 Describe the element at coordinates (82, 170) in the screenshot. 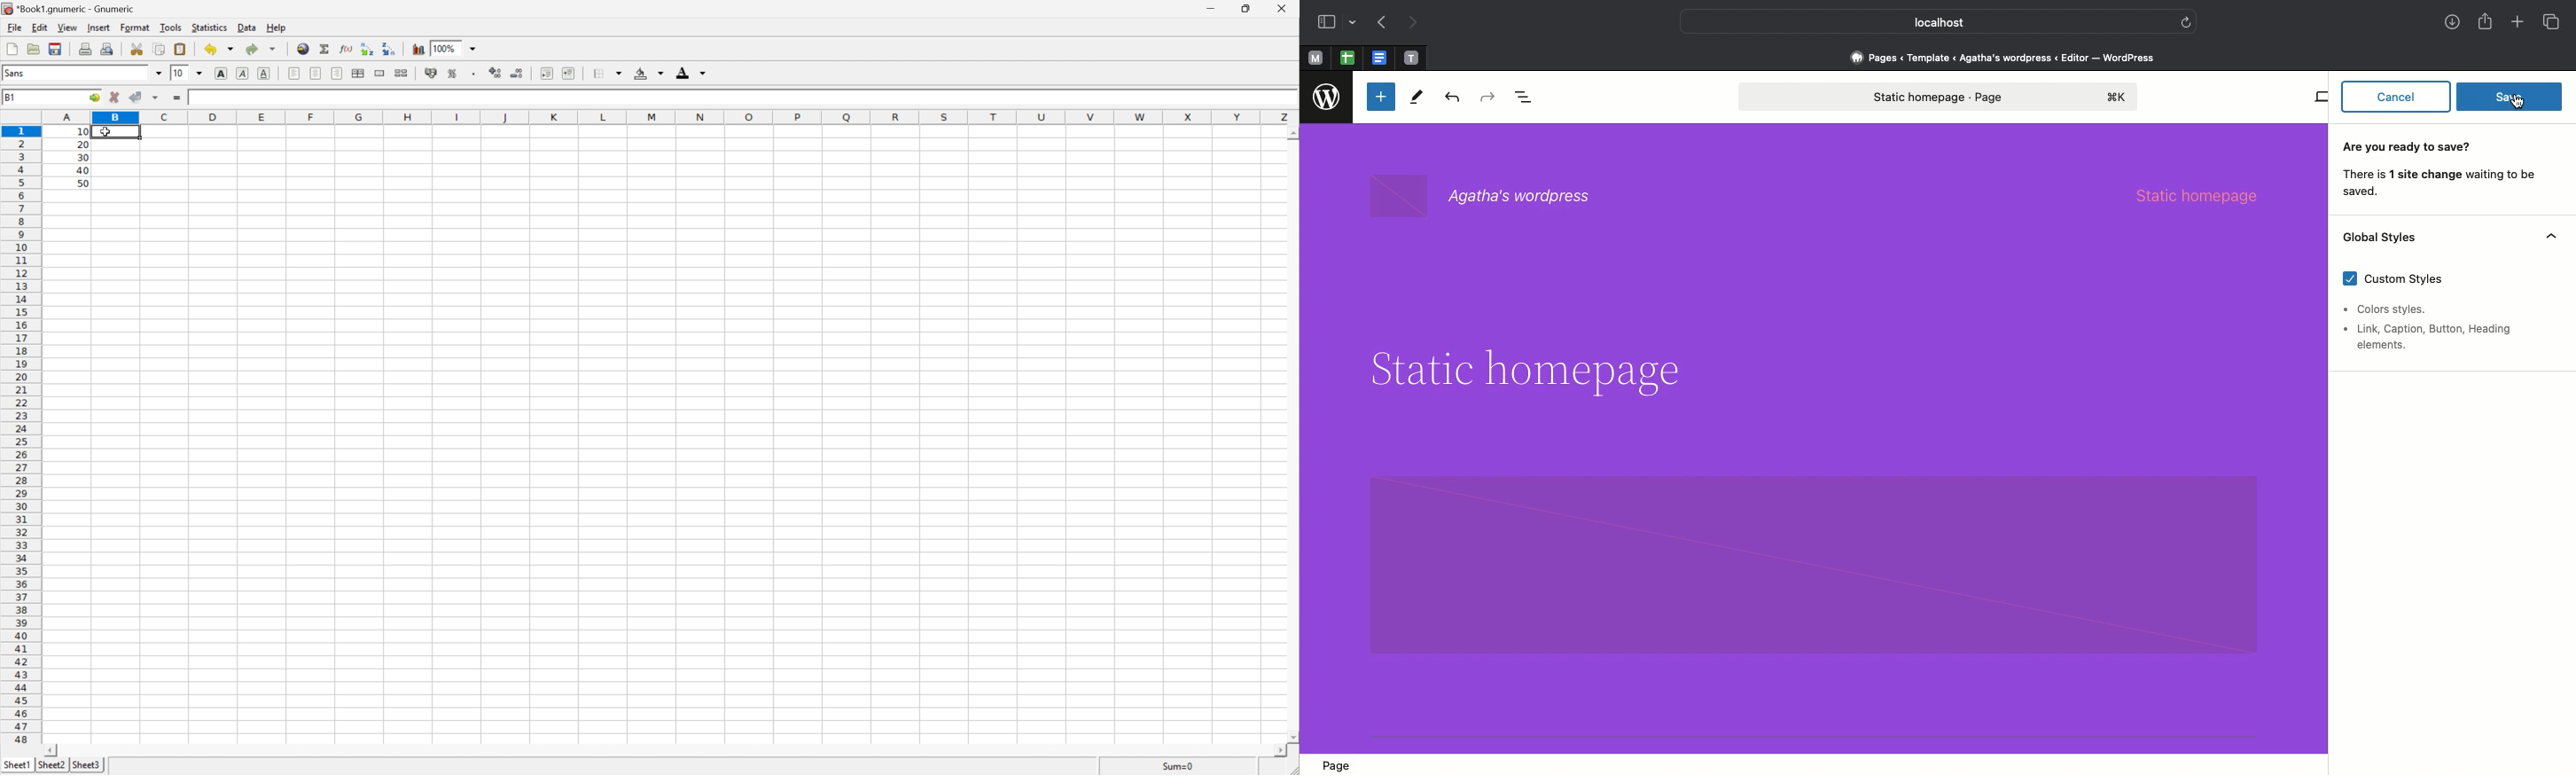

I see `40` at that location.